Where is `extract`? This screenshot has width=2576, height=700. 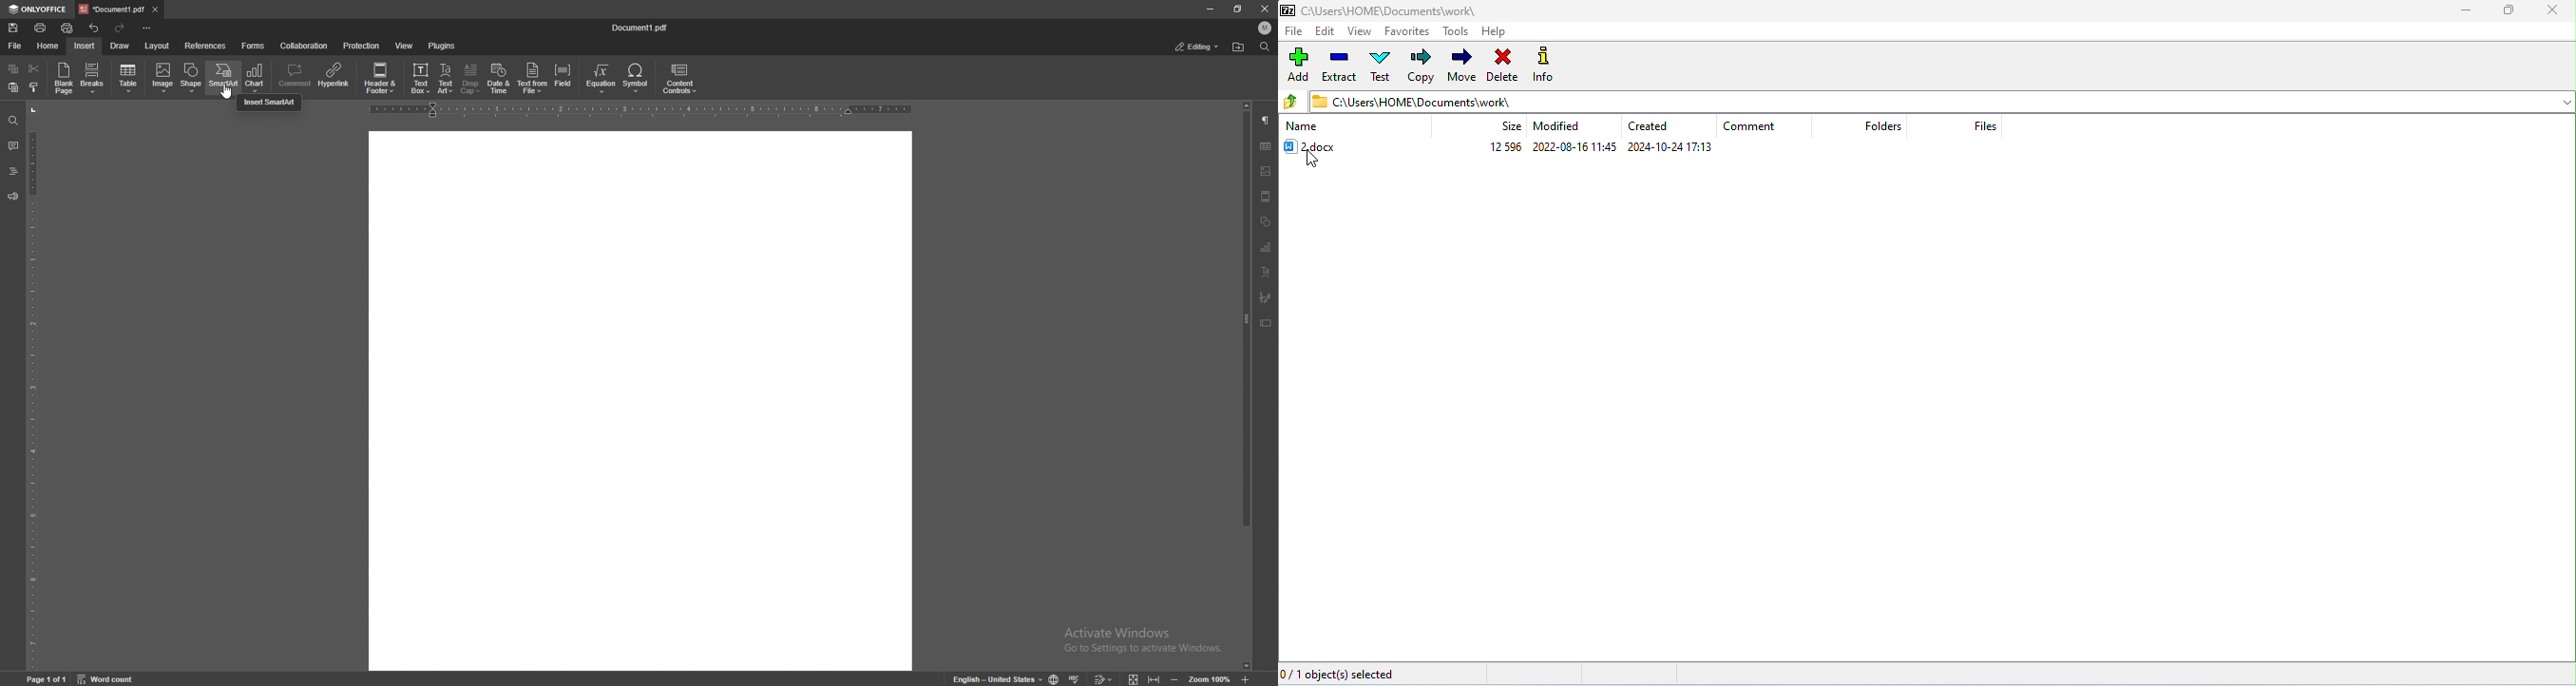
extract is located at coordinates (1340, 66).